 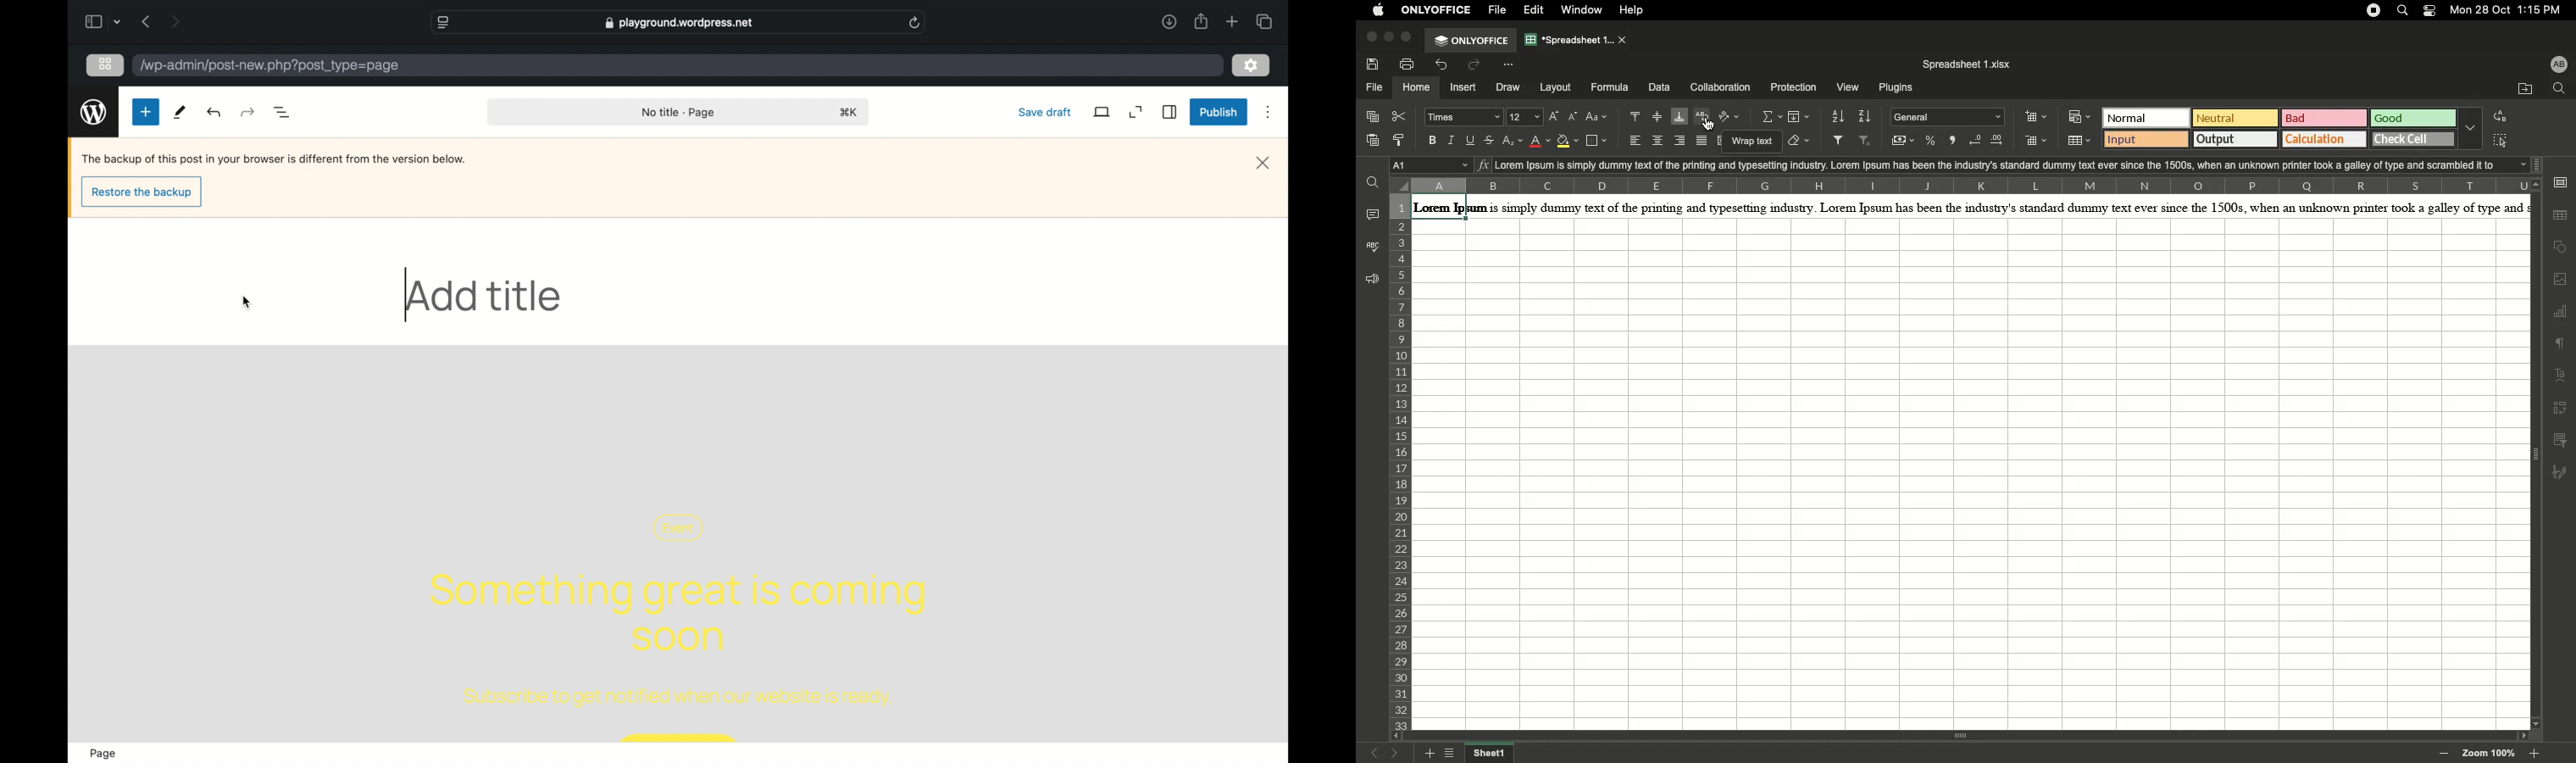 What do you see at coordinates (1794, 88) in the screenshot?
I see `Protection` at bounding box center [1794, 88].